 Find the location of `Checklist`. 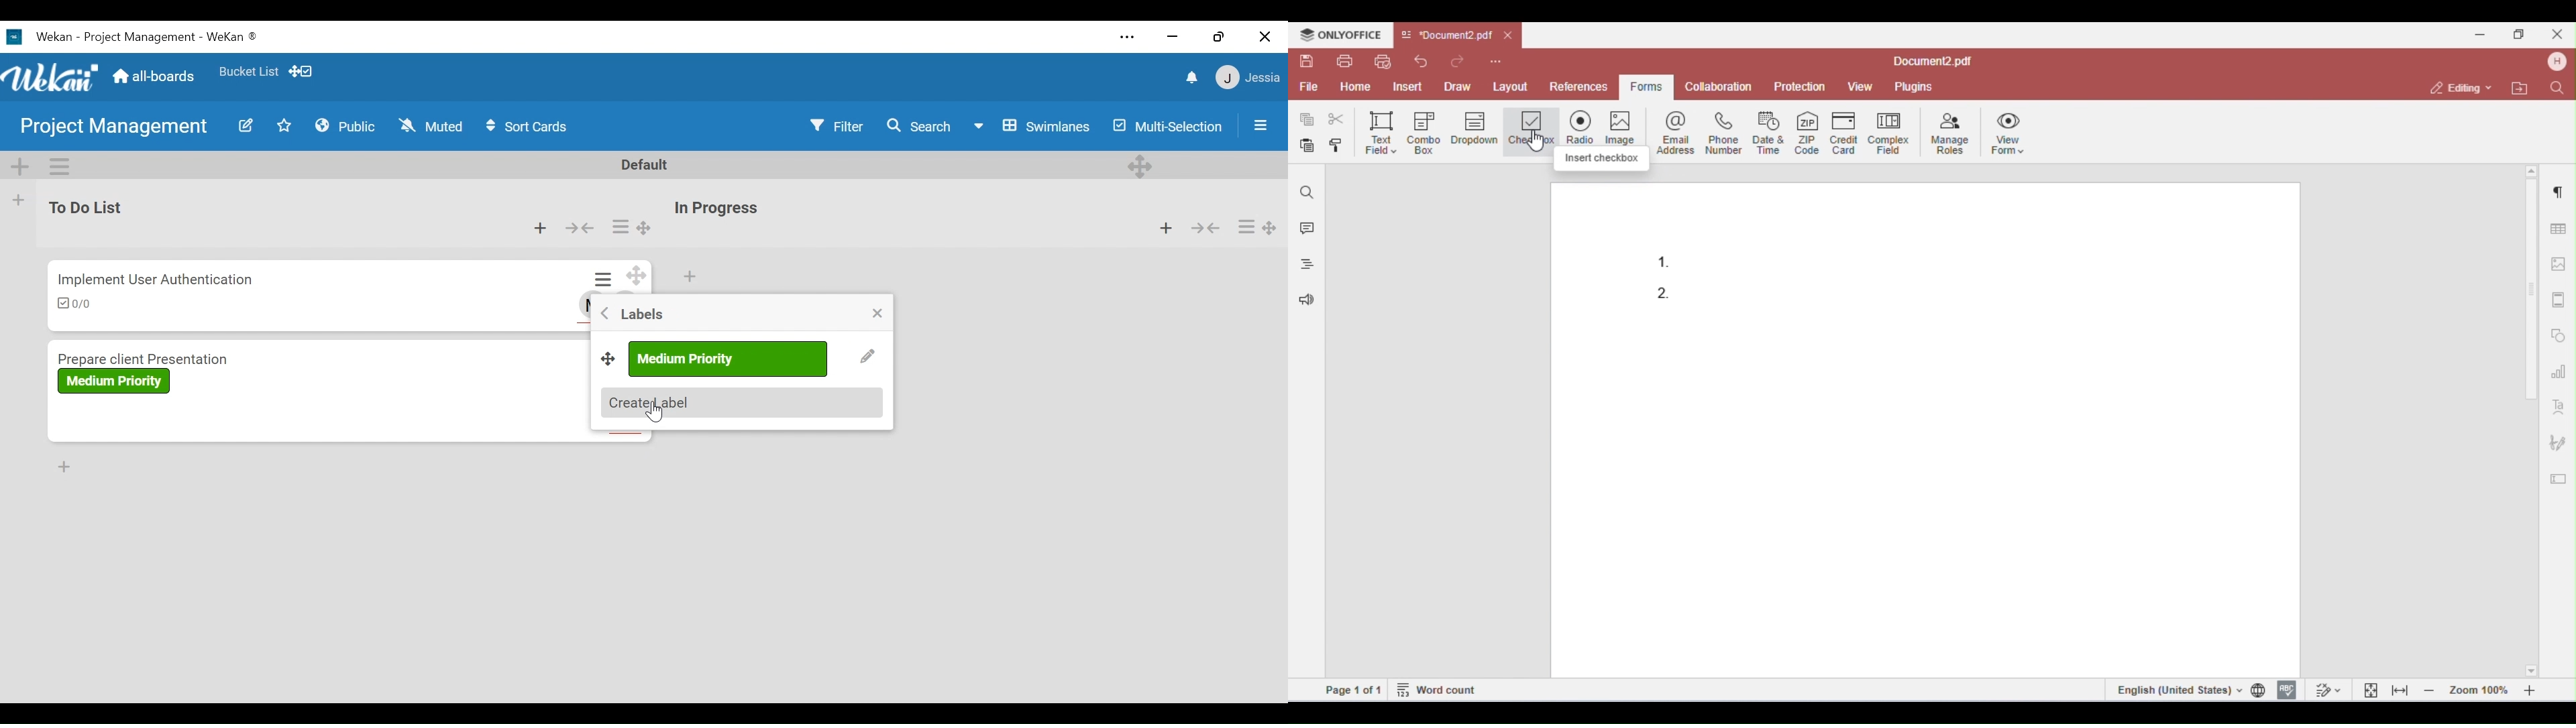

Checklist is located at coordinates (78, 304).